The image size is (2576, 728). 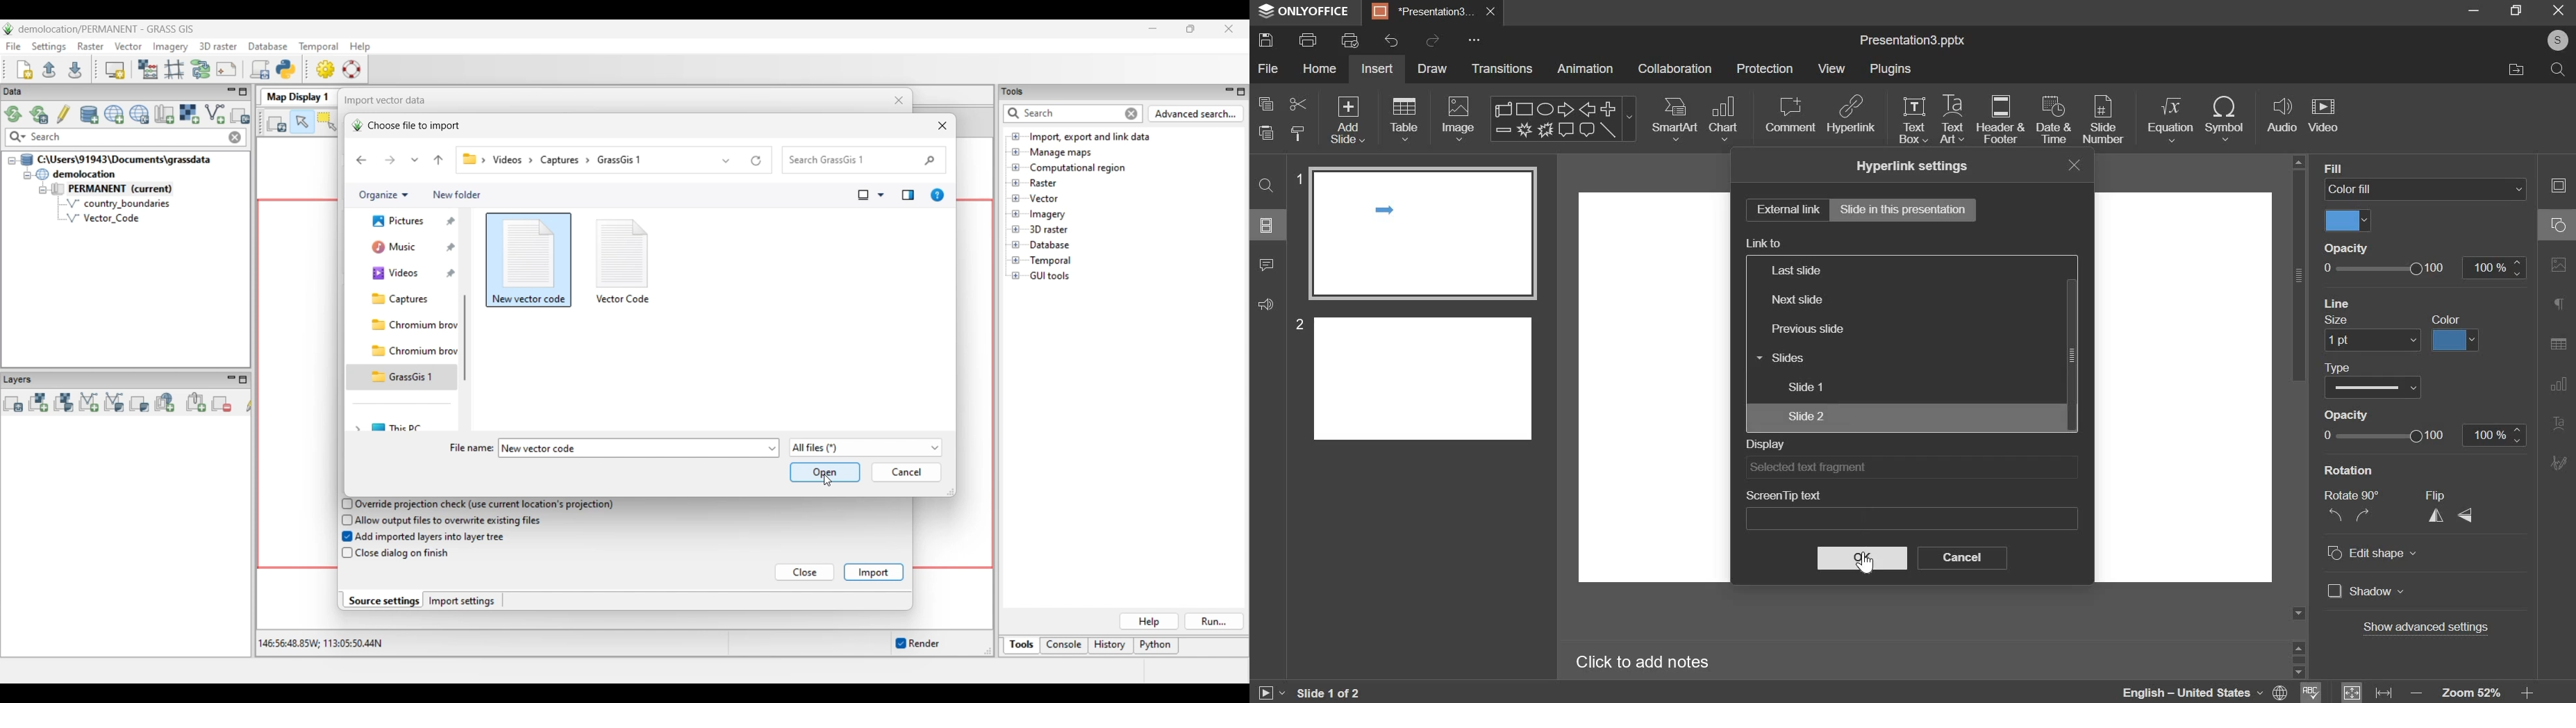 I want to click on exit, so click(x=2560, y=10).